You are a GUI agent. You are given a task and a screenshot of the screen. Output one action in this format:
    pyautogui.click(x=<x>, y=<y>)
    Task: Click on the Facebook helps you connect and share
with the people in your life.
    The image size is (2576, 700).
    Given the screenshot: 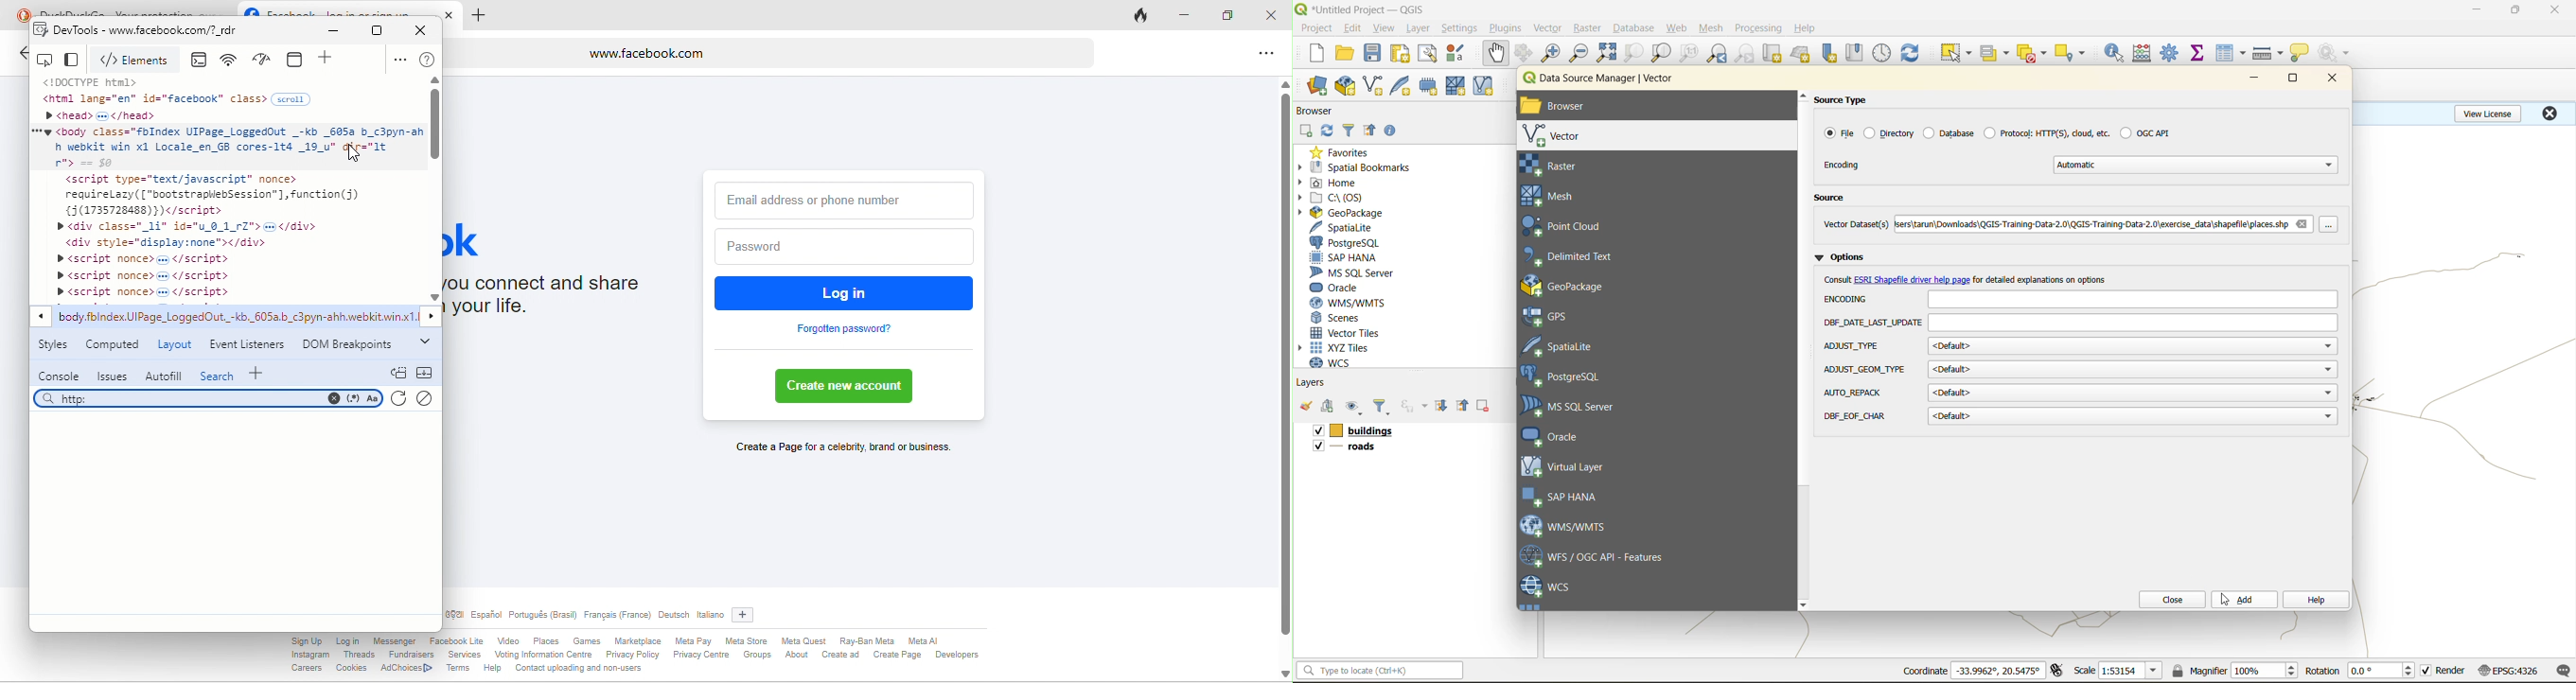 What is the action you would take?
    pyautogui.click(x=561, y=300)
    